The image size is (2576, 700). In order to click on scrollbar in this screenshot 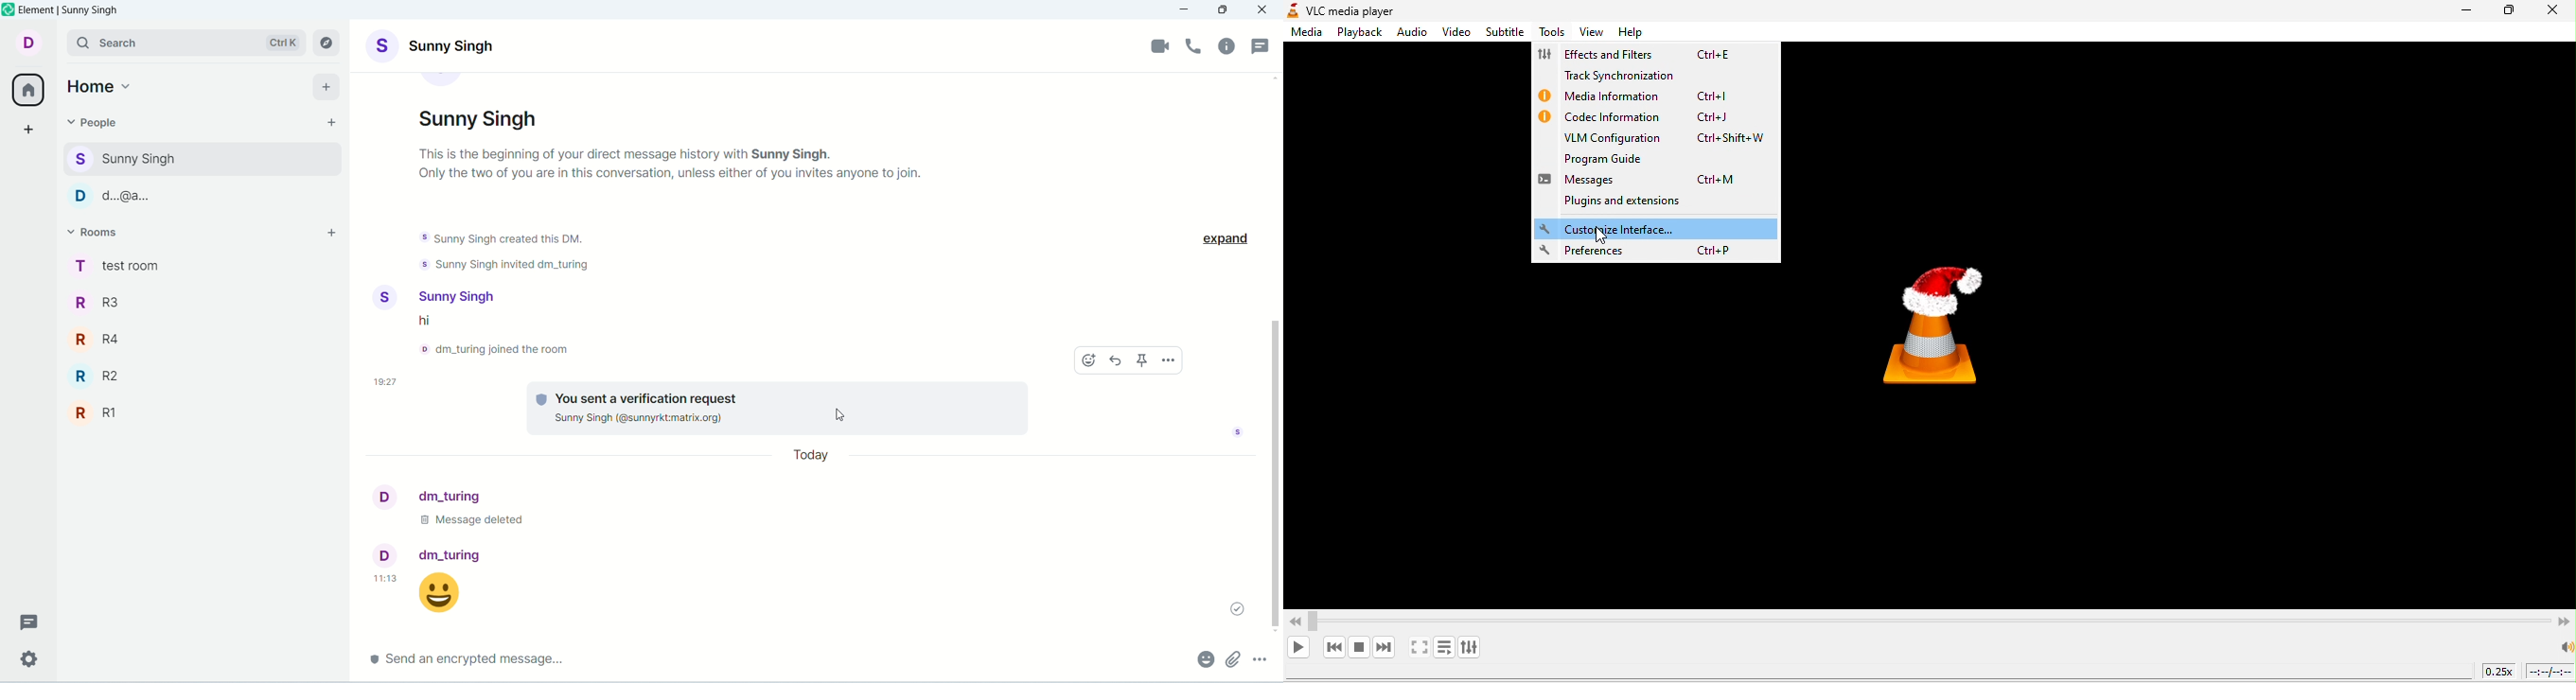, I will do `click(1276, 473)`.